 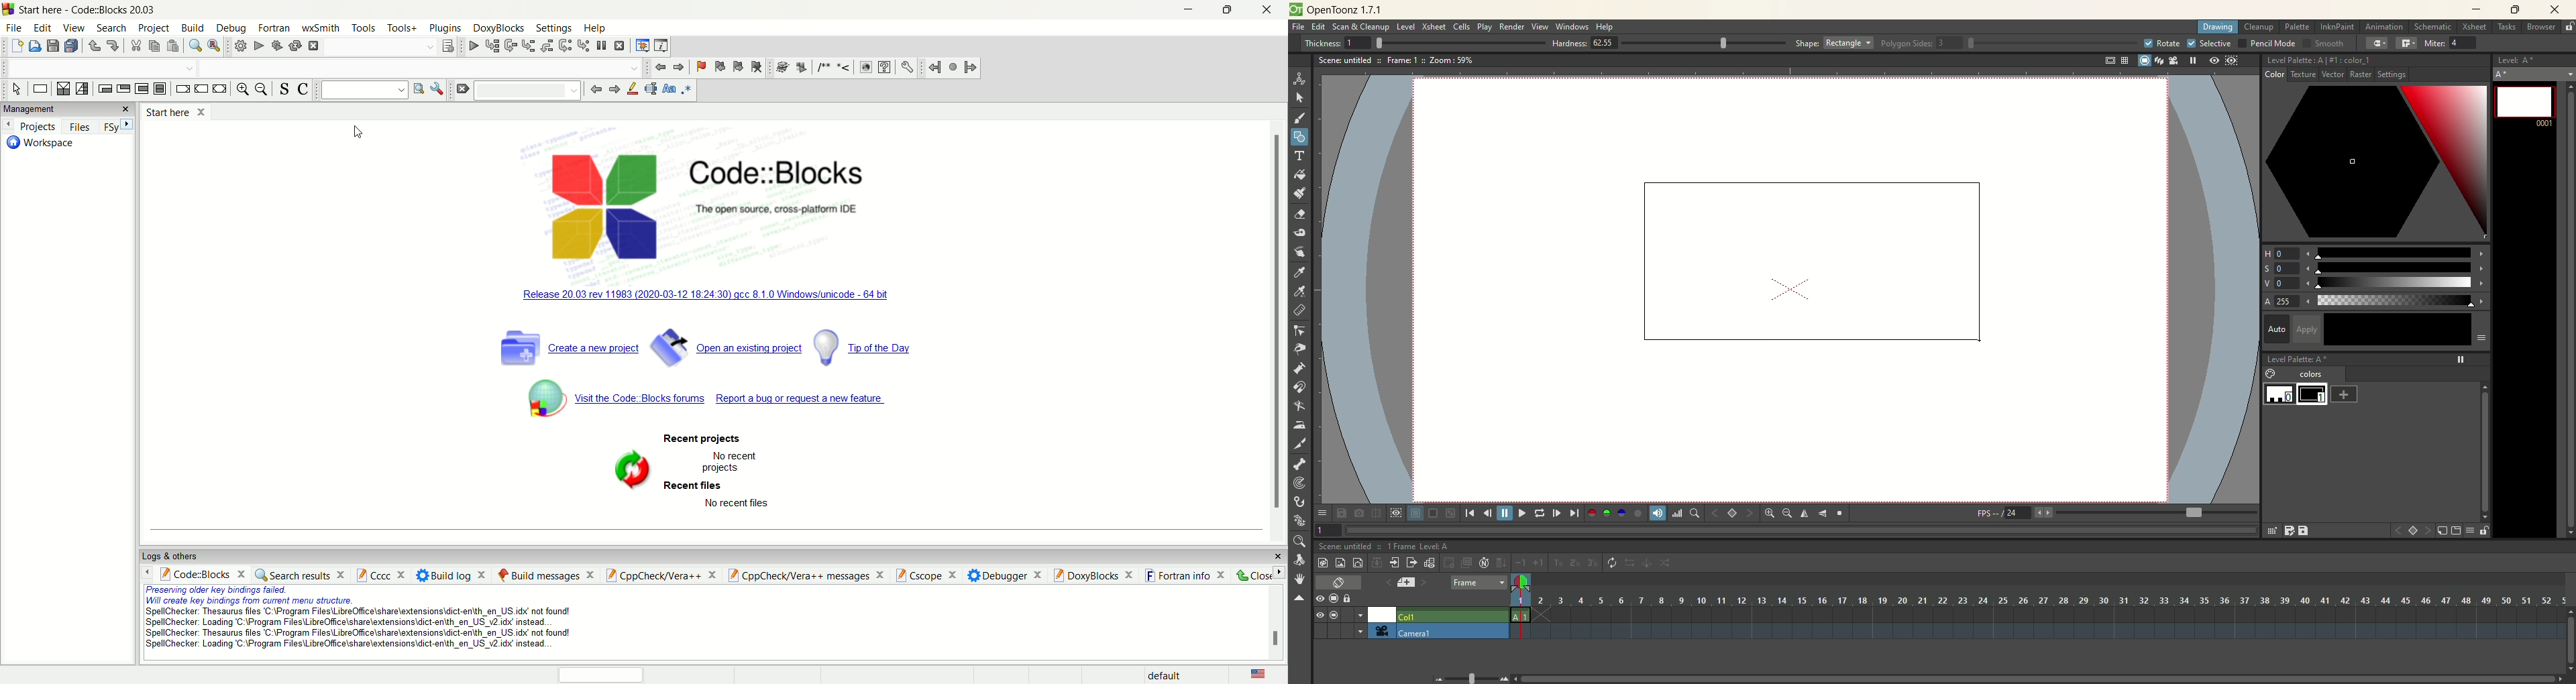 What do you see at coordinates (1005, 576) in the screenshot?
I see `debugger` at bounding box center [1005, 576].